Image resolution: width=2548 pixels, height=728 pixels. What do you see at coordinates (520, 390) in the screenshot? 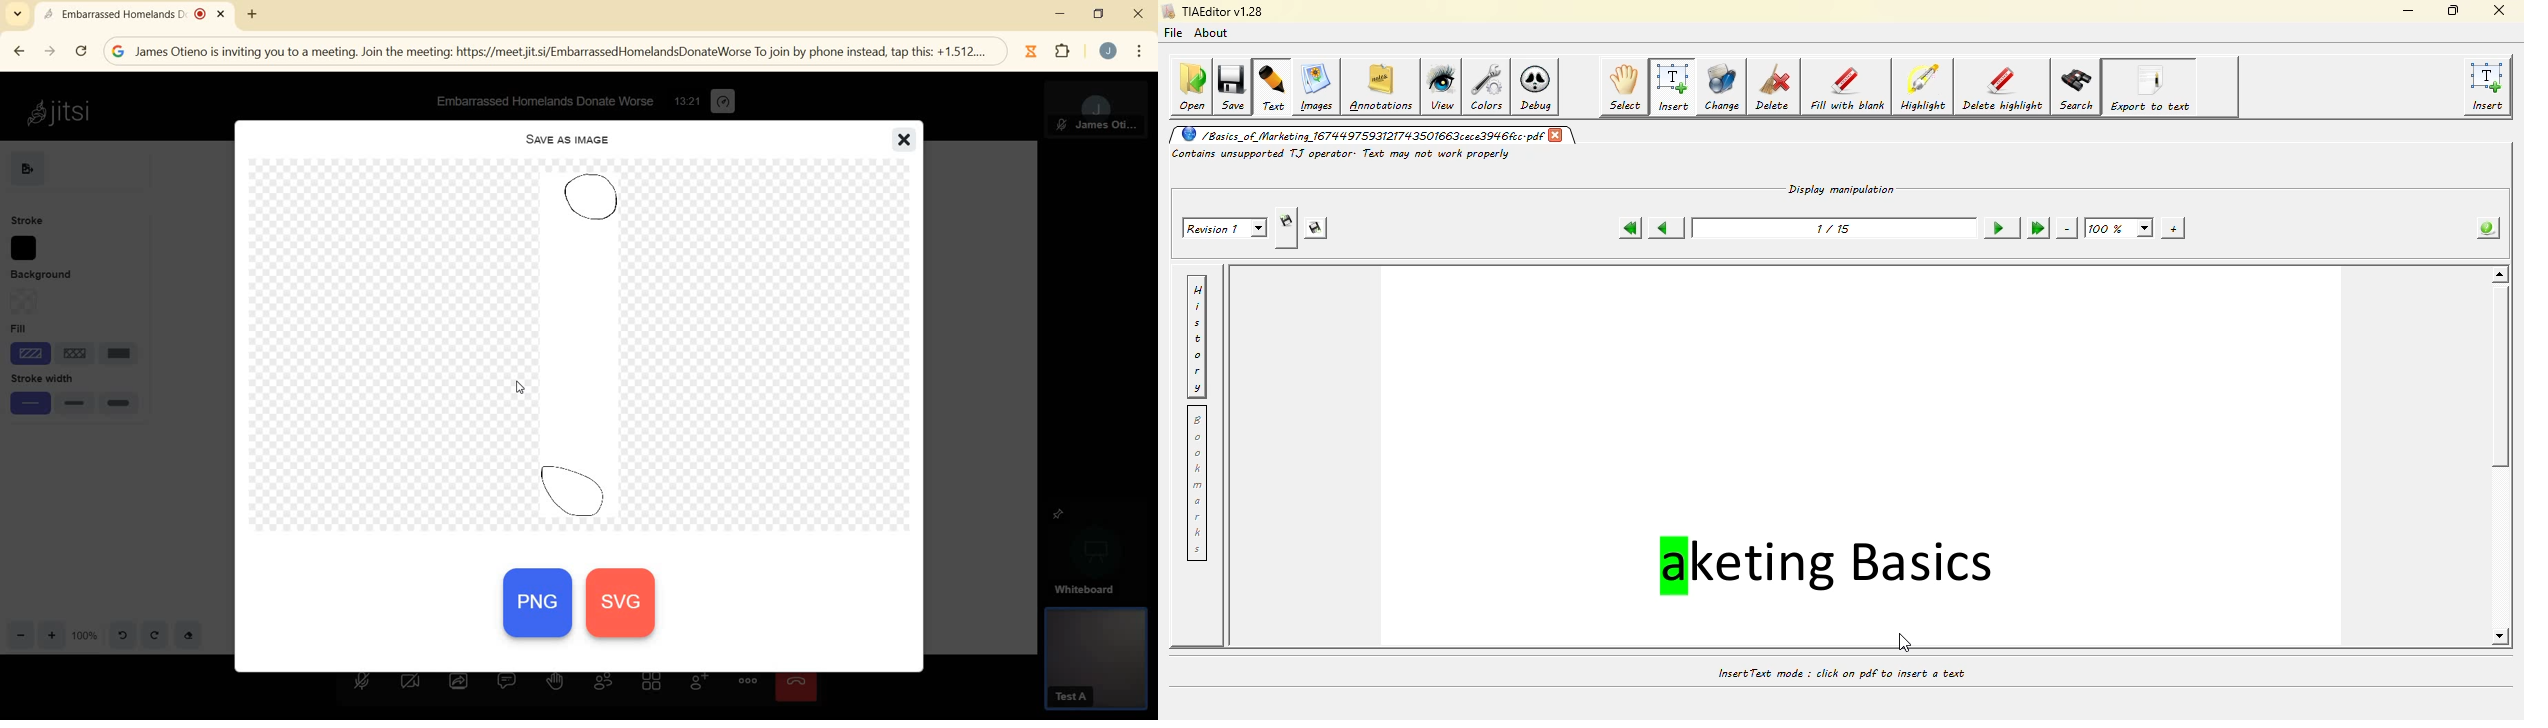
I see `cursor` at bounding box center [520, 390].